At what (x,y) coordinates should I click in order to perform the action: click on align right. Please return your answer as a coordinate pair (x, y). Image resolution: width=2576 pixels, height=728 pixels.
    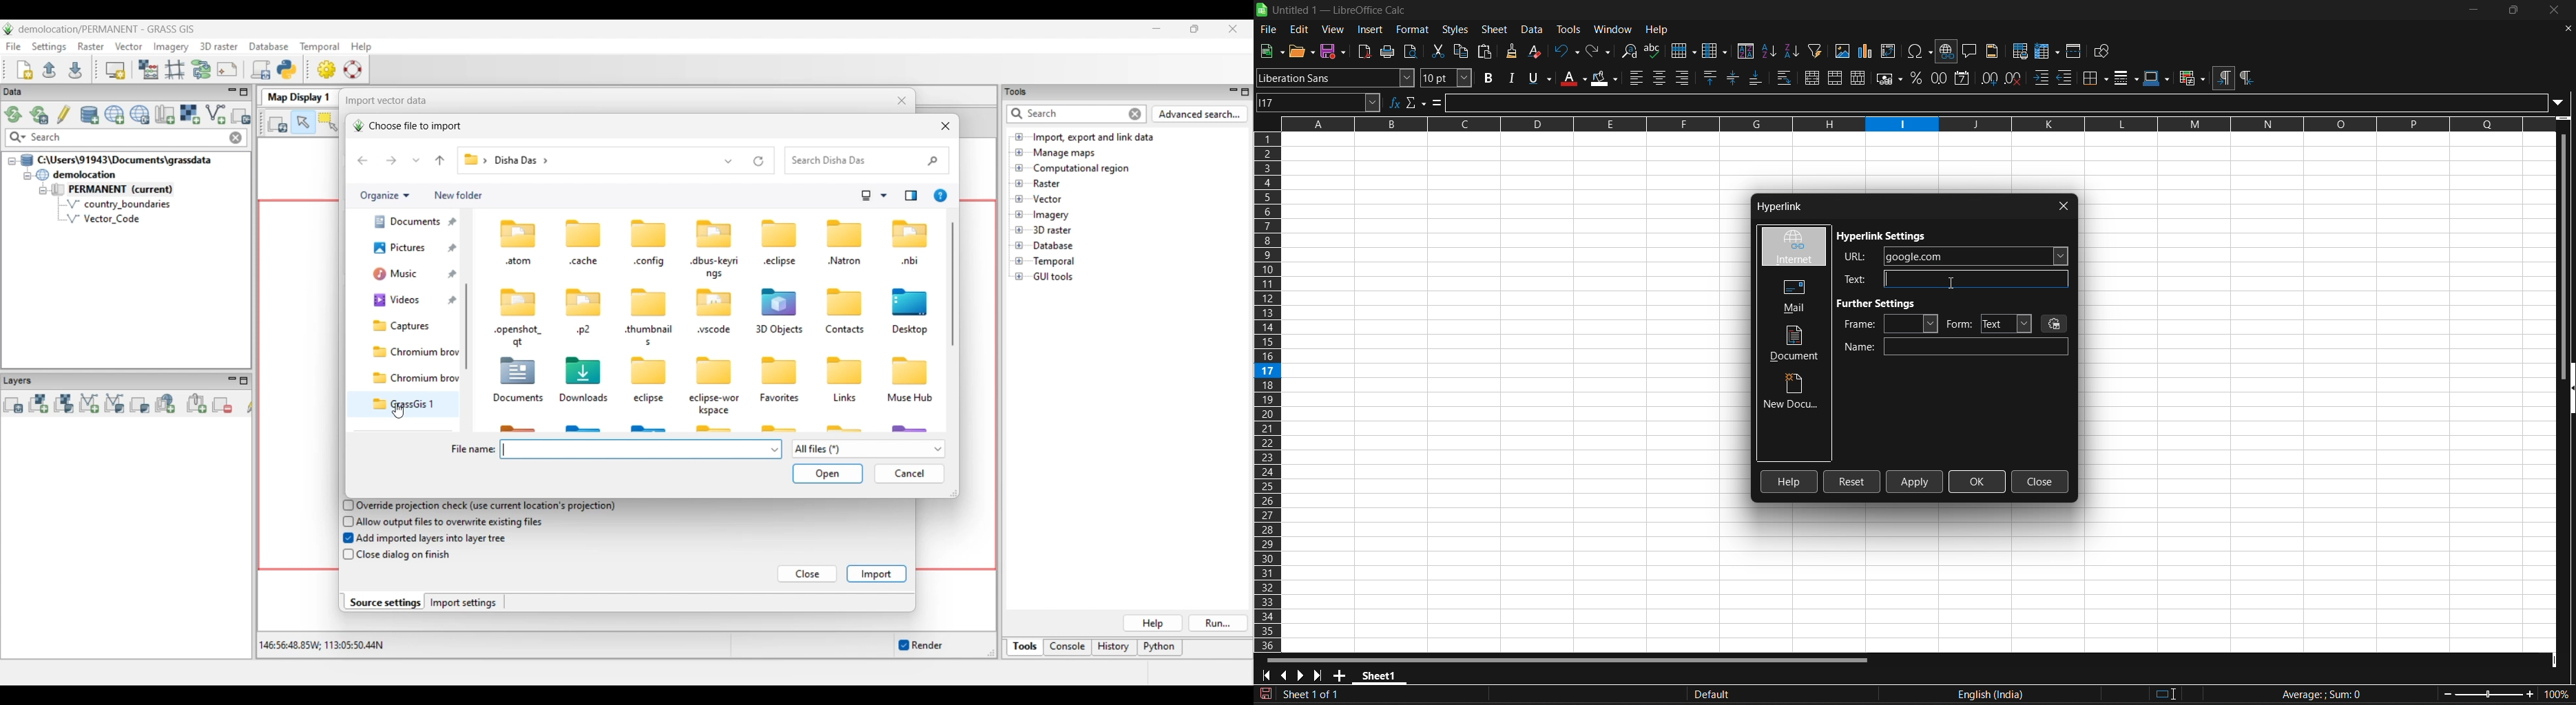
    Looking at the image, I should click on (1683, 78).